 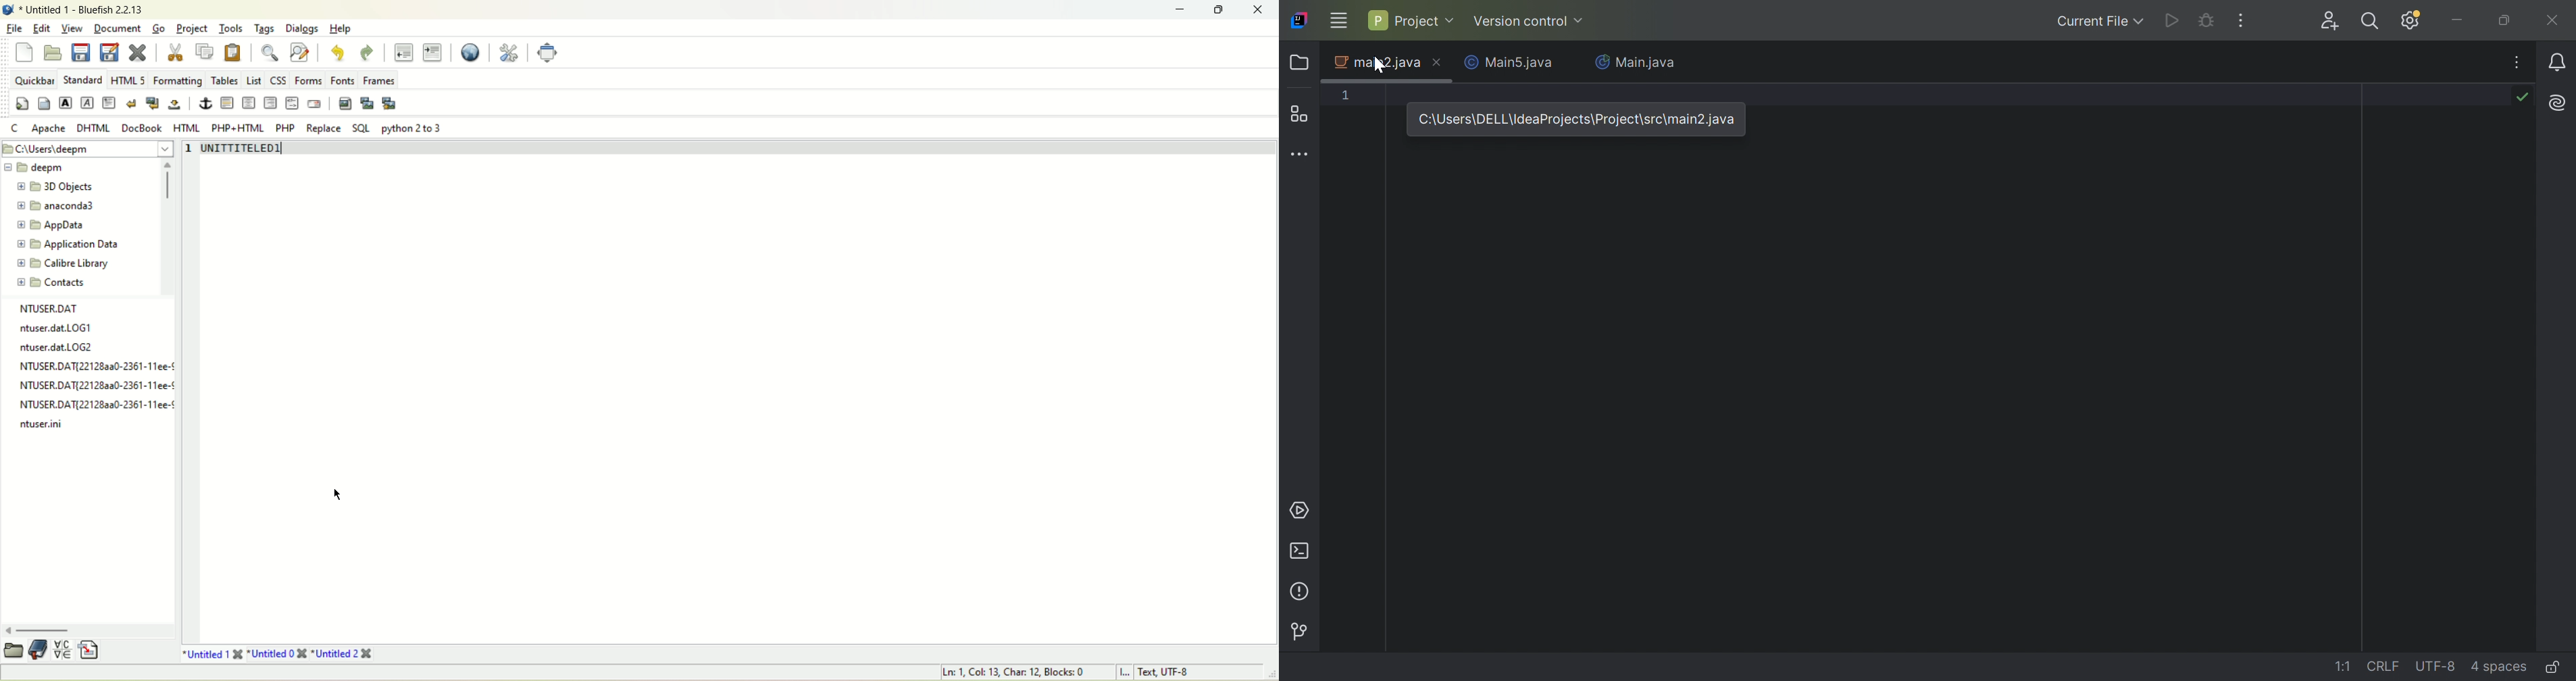 I want to click on paragraph , so click(x=107, y=102).